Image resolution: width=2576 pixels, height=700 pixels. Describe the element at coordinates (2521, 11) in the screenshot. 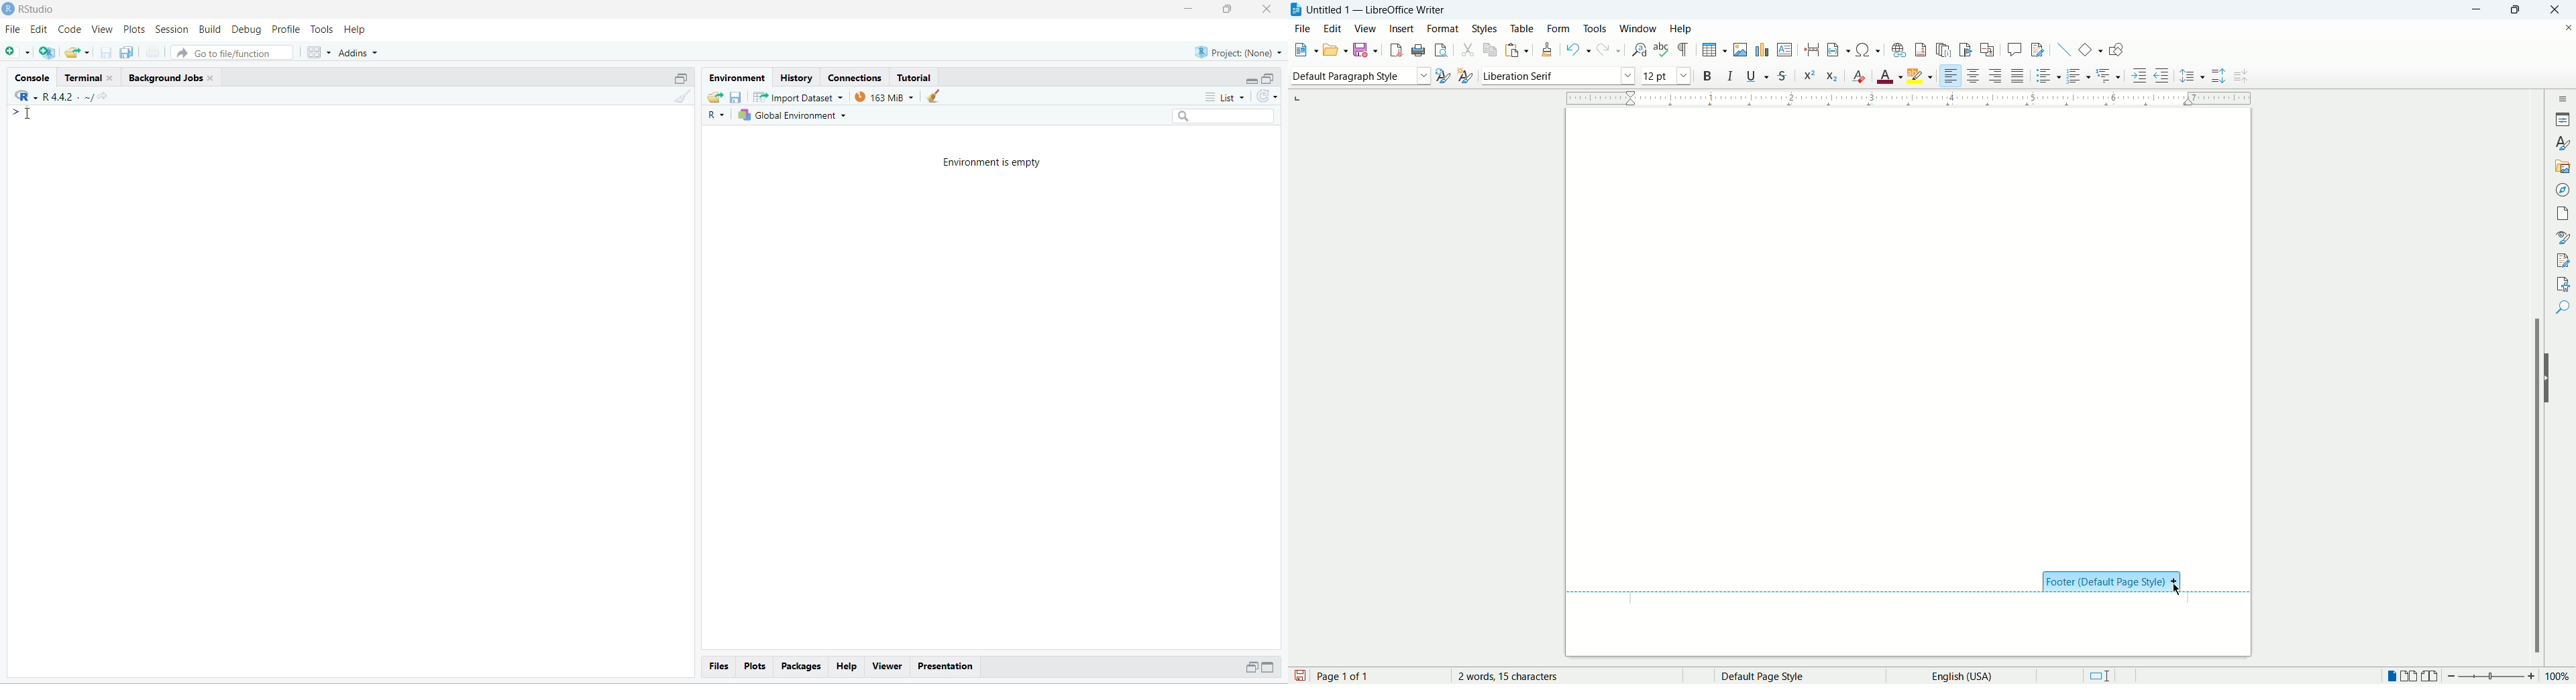

I see `maximize` at that location.